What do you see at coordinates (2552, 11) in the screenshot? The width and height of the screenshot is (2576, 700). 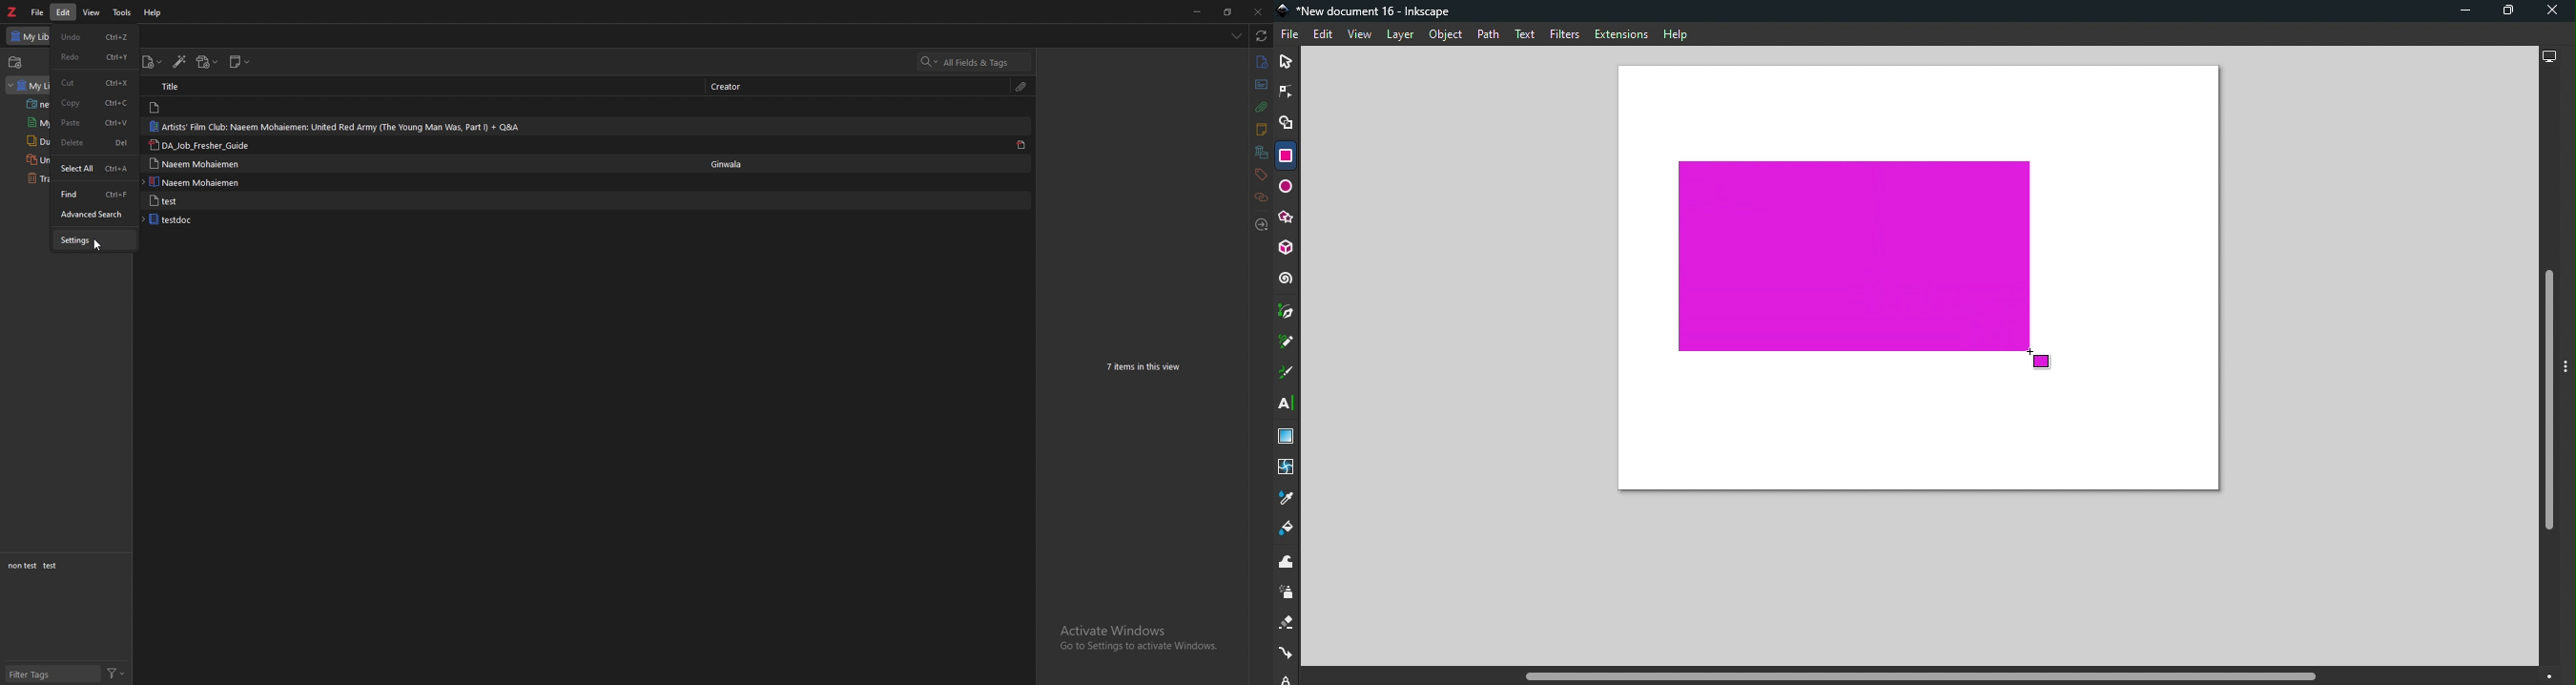 I see `Close` at bounding box center [2552, 11].